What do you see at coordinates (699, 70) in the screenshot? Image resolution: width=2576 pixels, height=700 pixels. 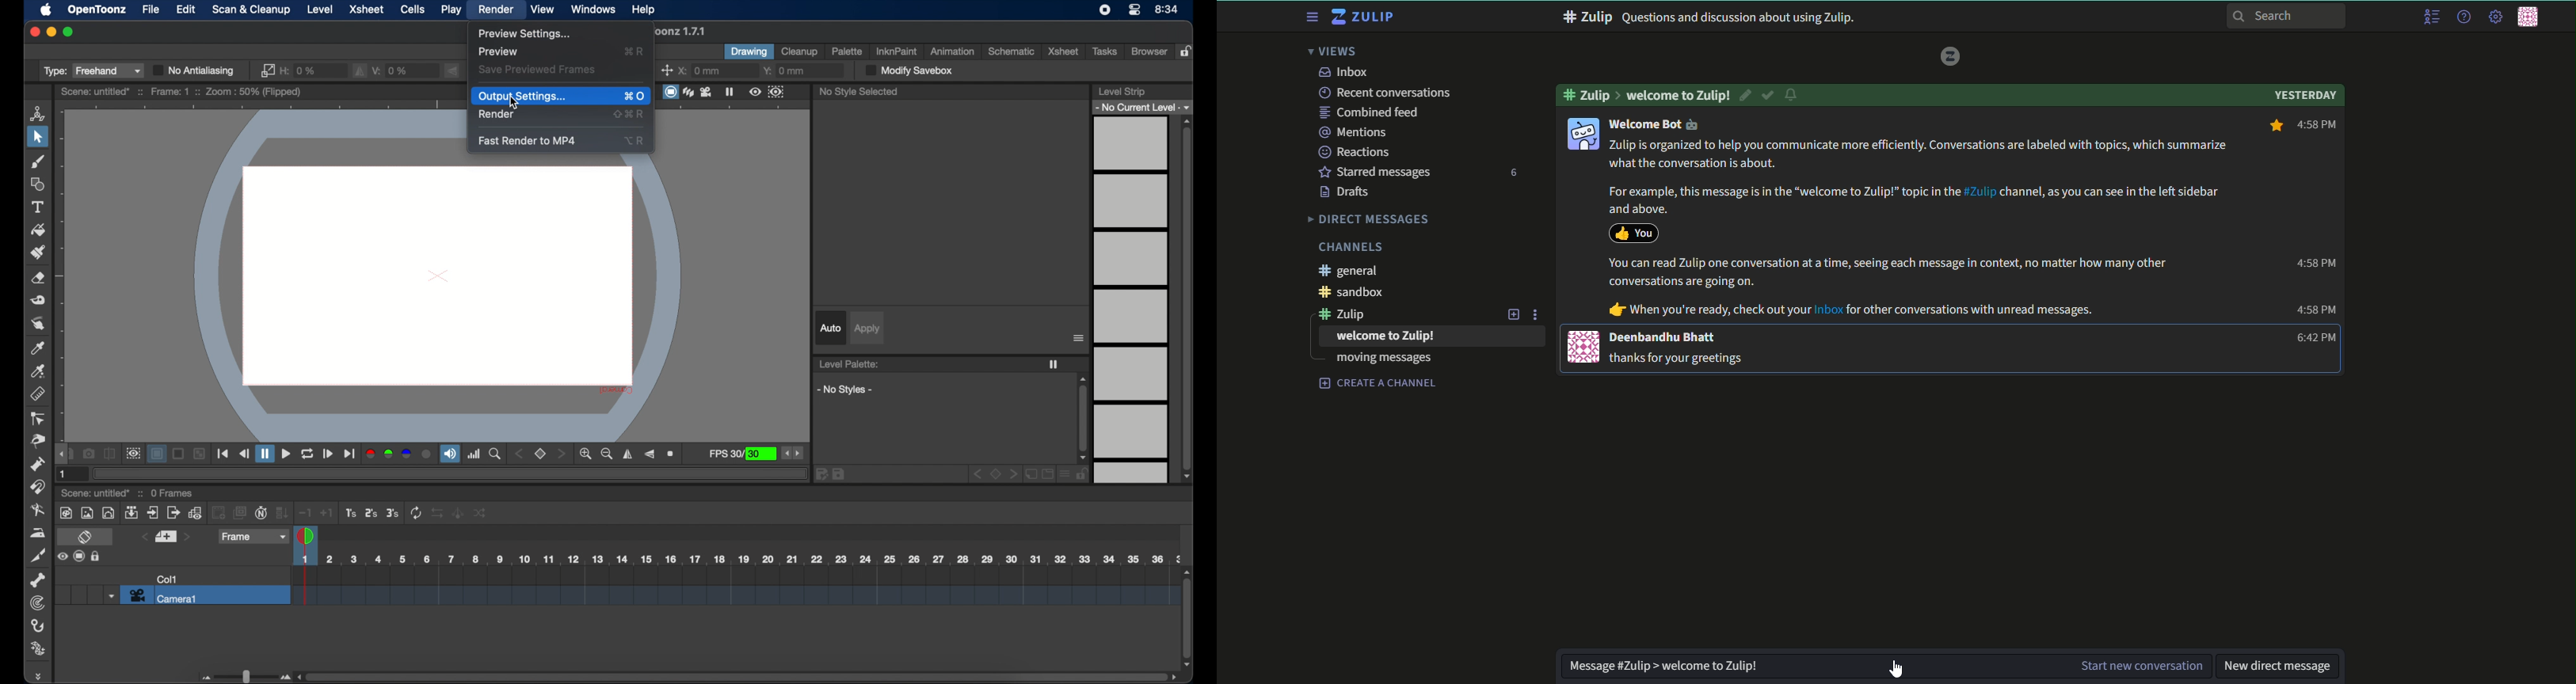 I see `x` at bounding box center [699, 70].